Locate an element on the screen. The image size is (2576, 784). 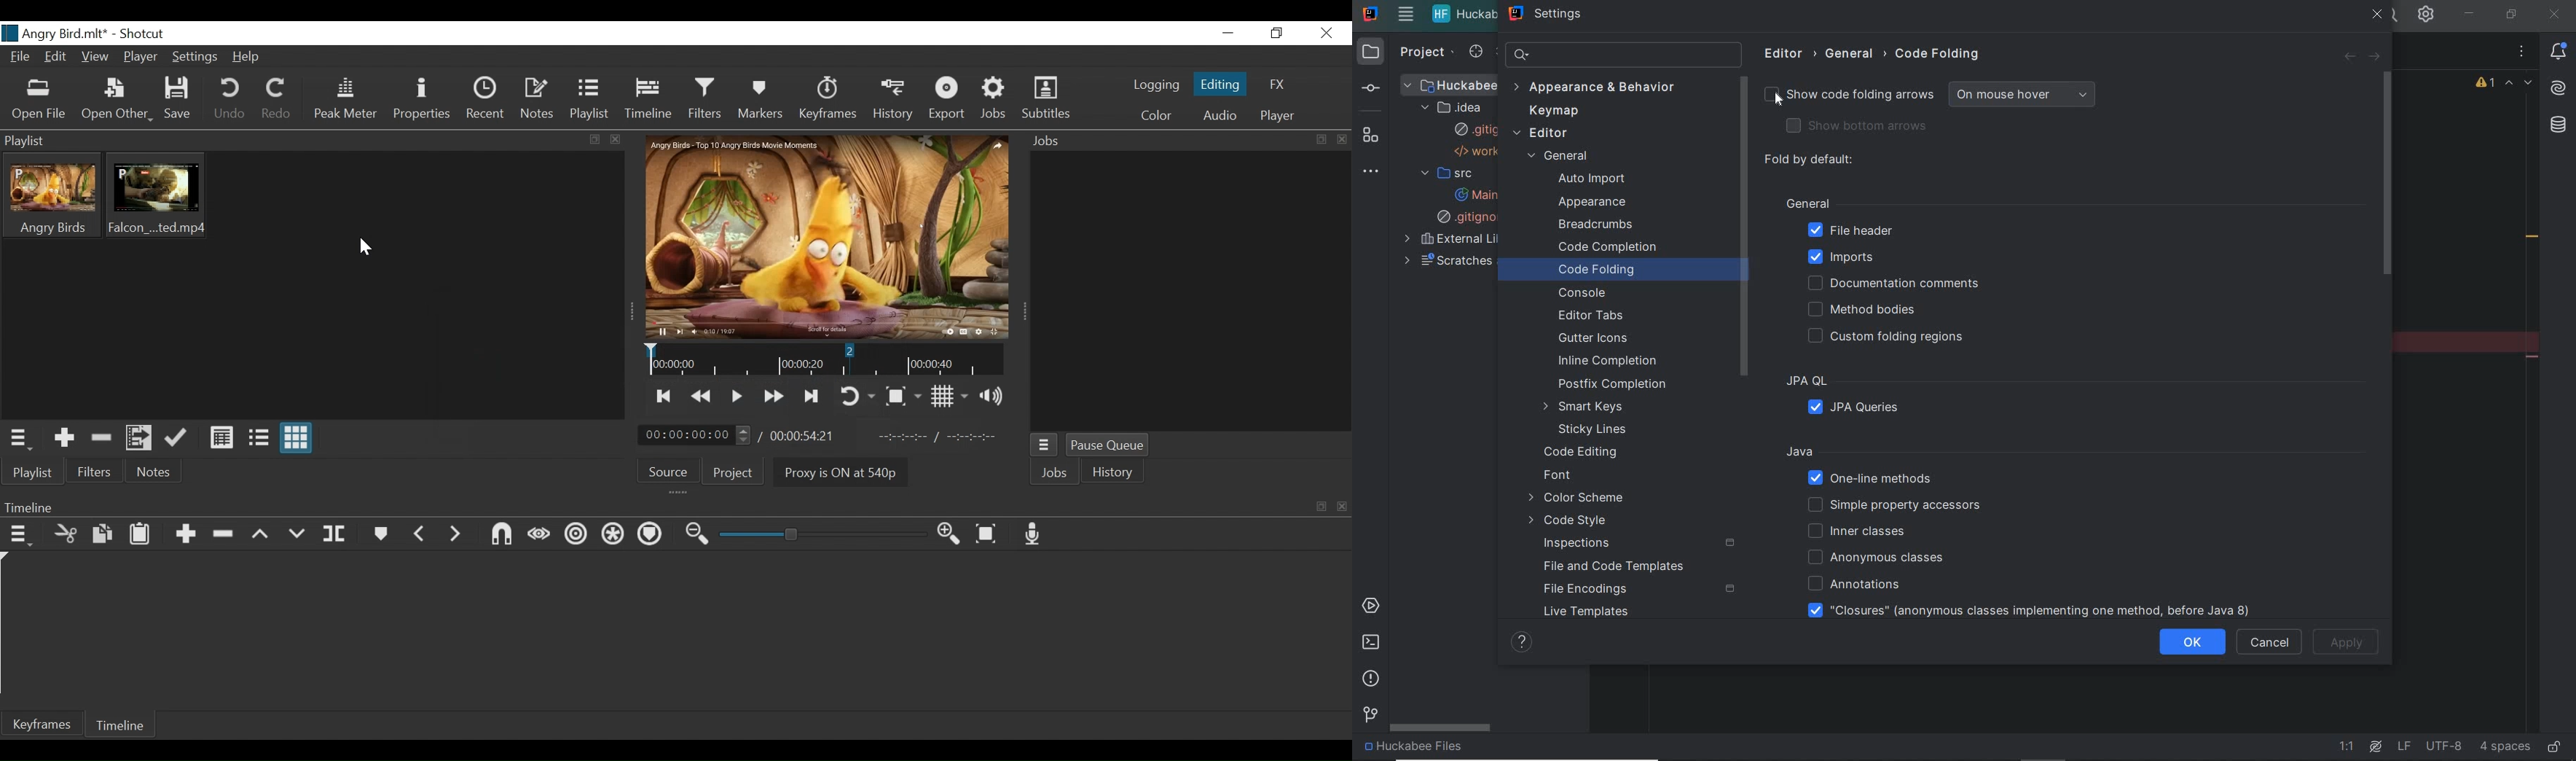
Settings is located at coordinates (195, 58).